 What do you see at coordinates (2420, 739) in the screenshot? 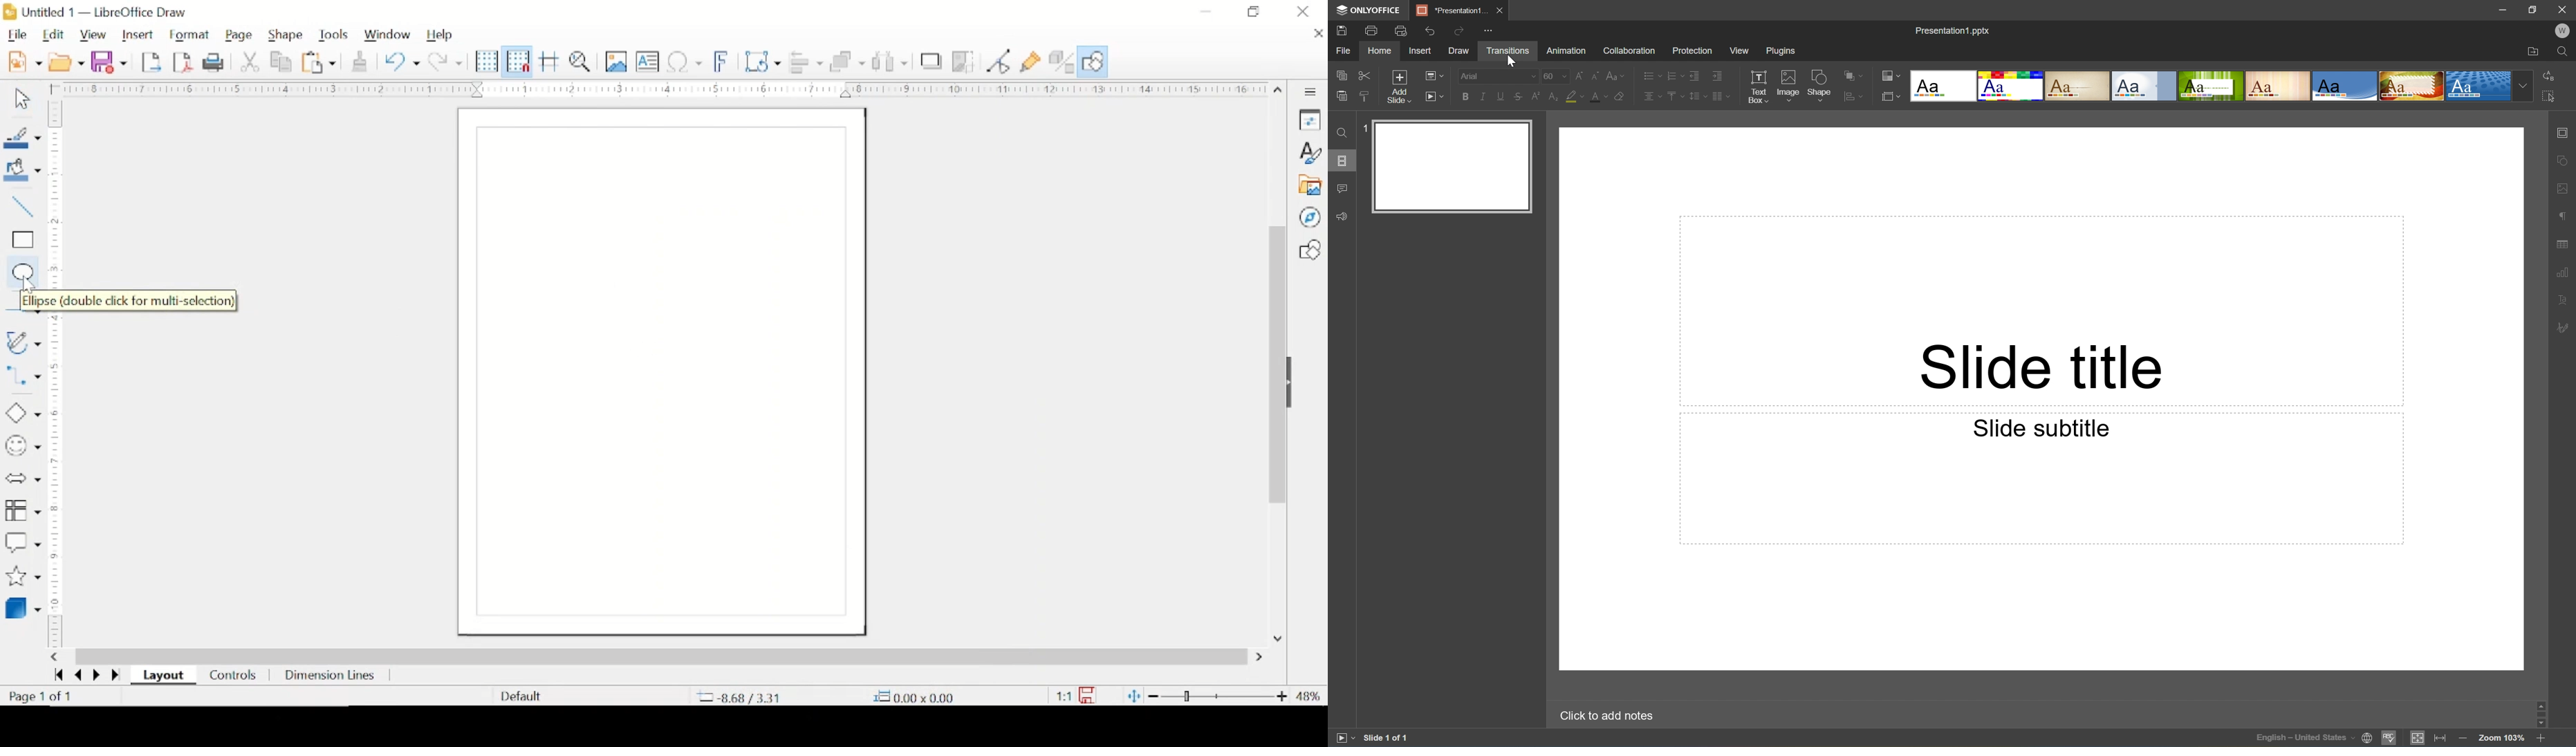
I see `Fit to slide` at bounding box center [2420, 739].